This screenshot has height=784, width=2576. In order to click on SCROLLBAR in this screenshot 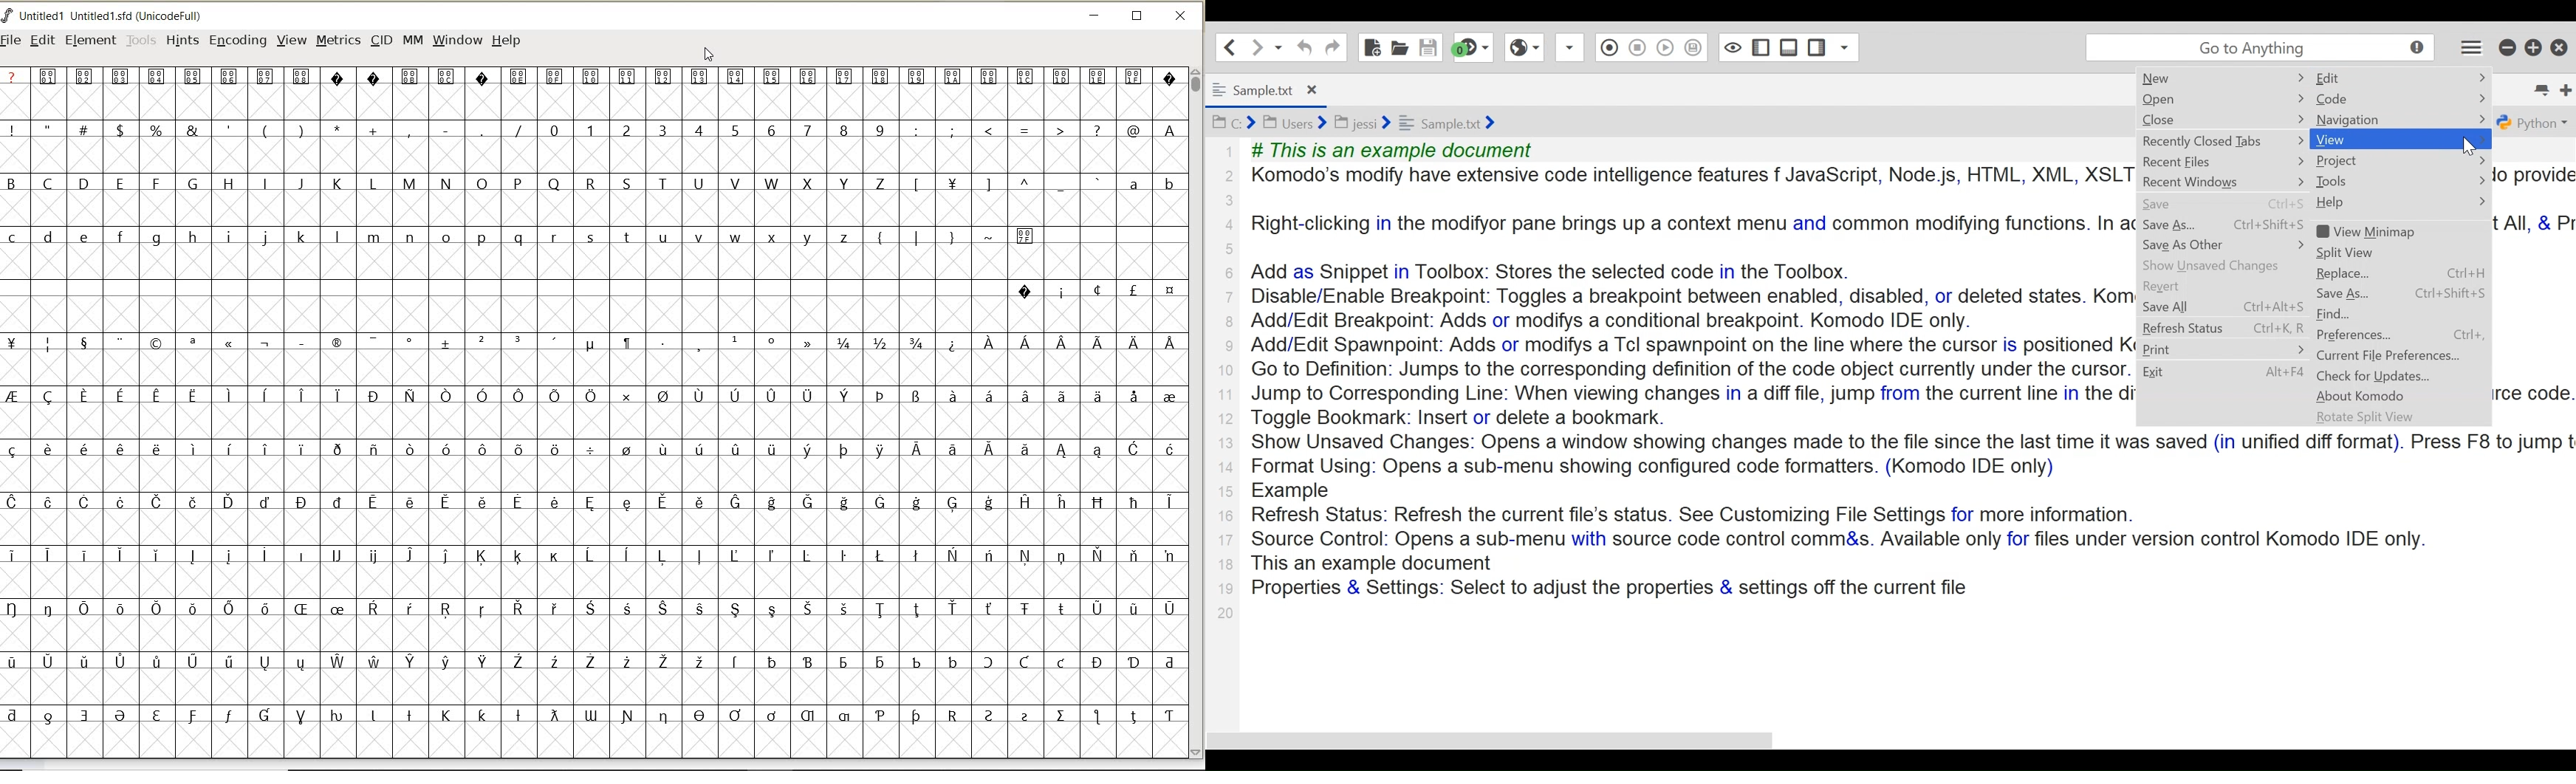, I will do `click(1198, 413)`.